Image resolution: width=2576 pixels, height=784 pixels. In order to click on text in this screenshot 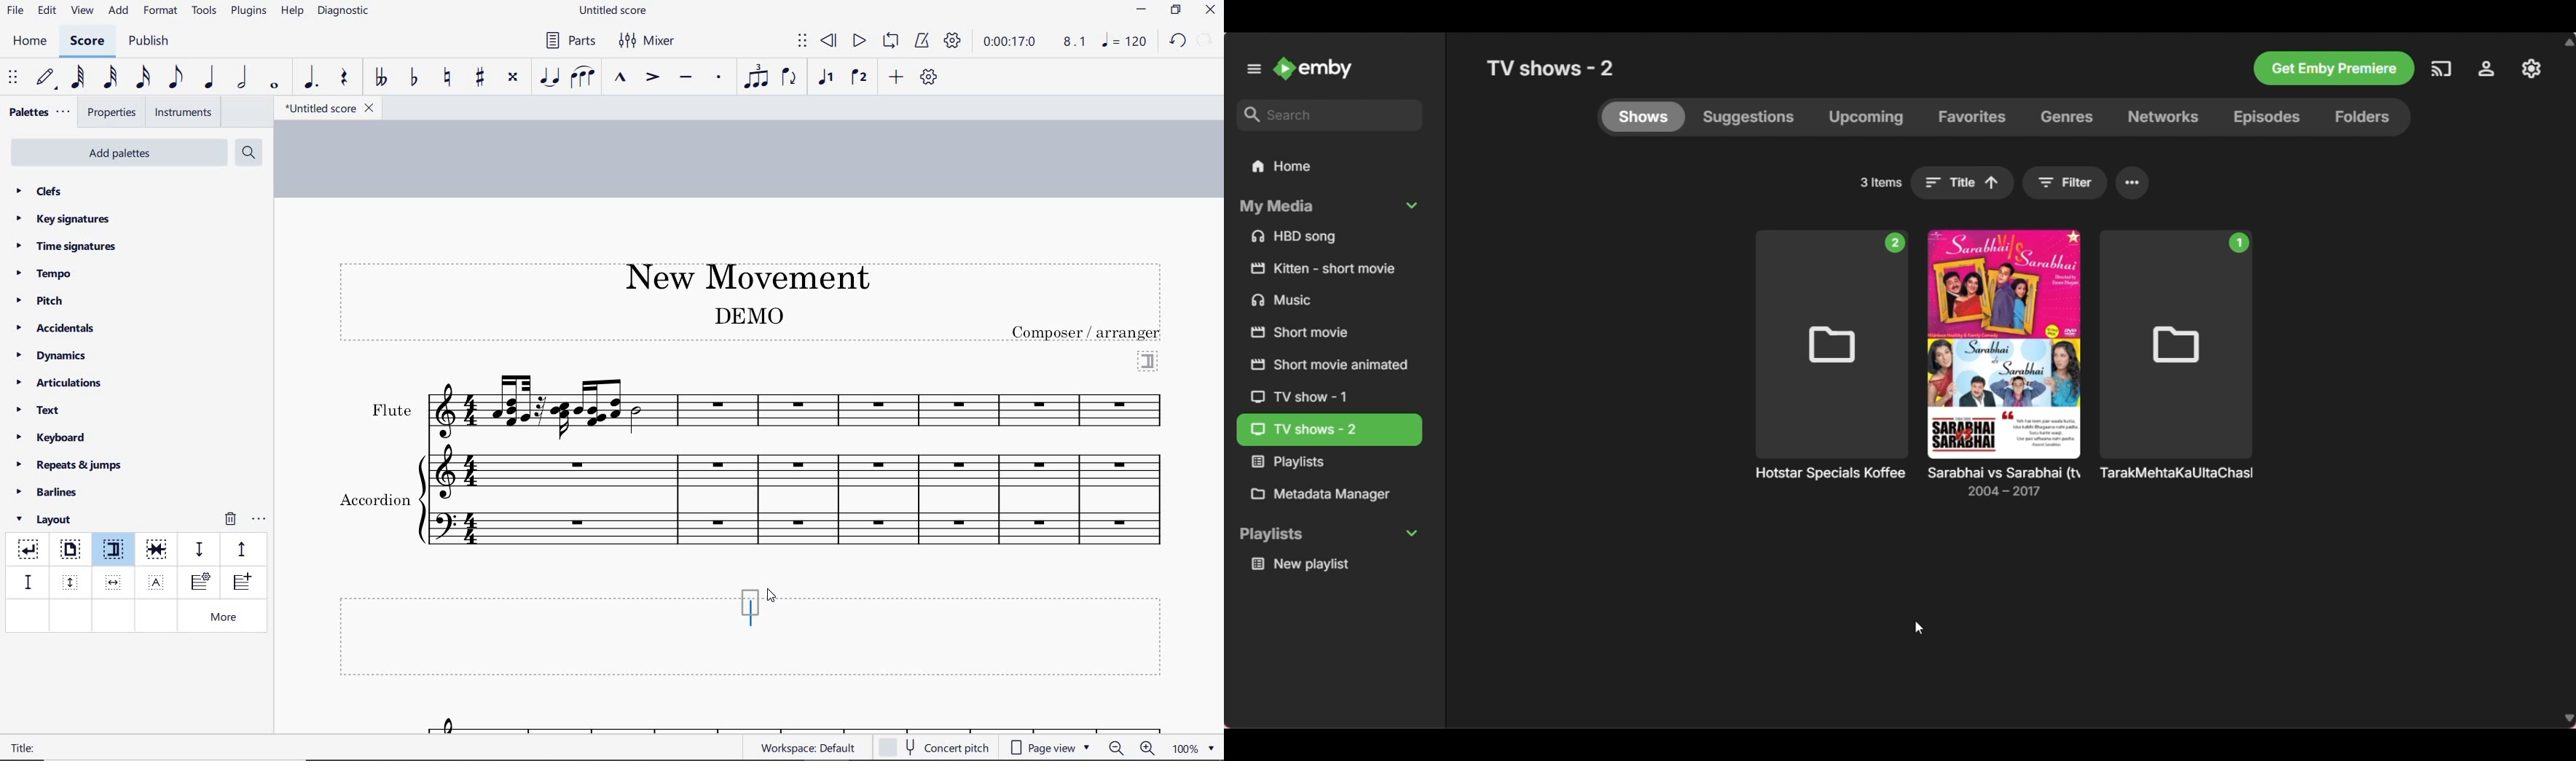, I will do `click(390, 410)`.